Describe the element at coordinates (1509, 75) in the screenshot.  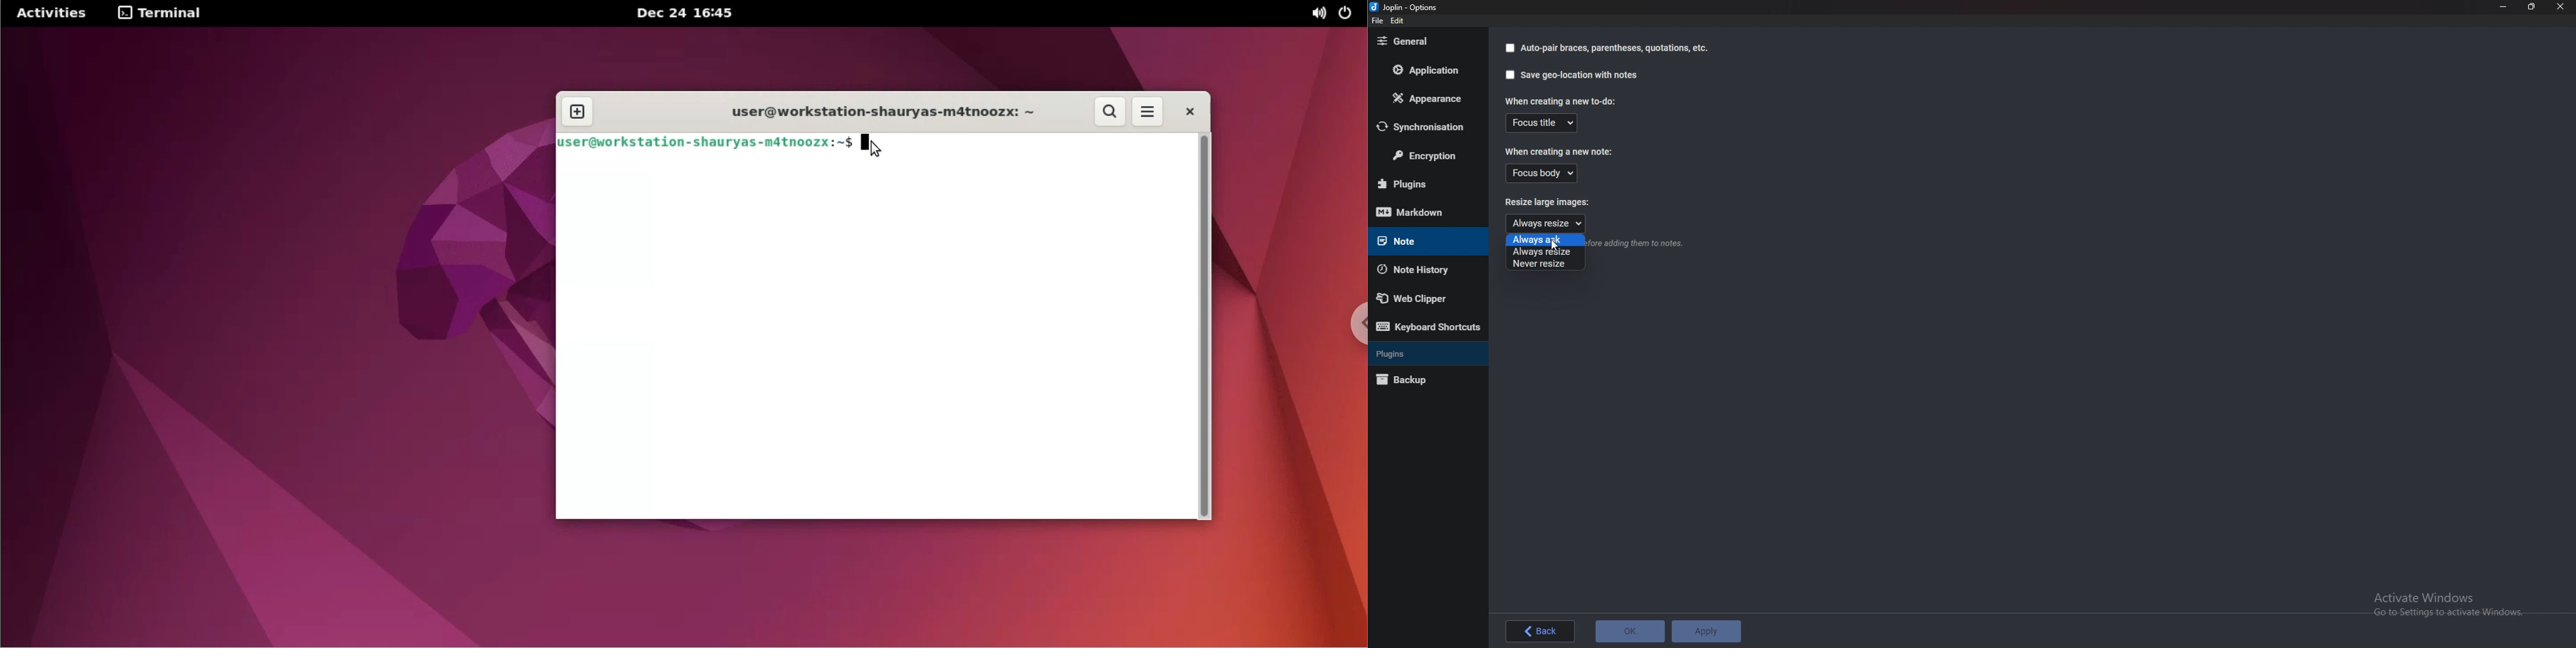
I see `checkbox` at that location.